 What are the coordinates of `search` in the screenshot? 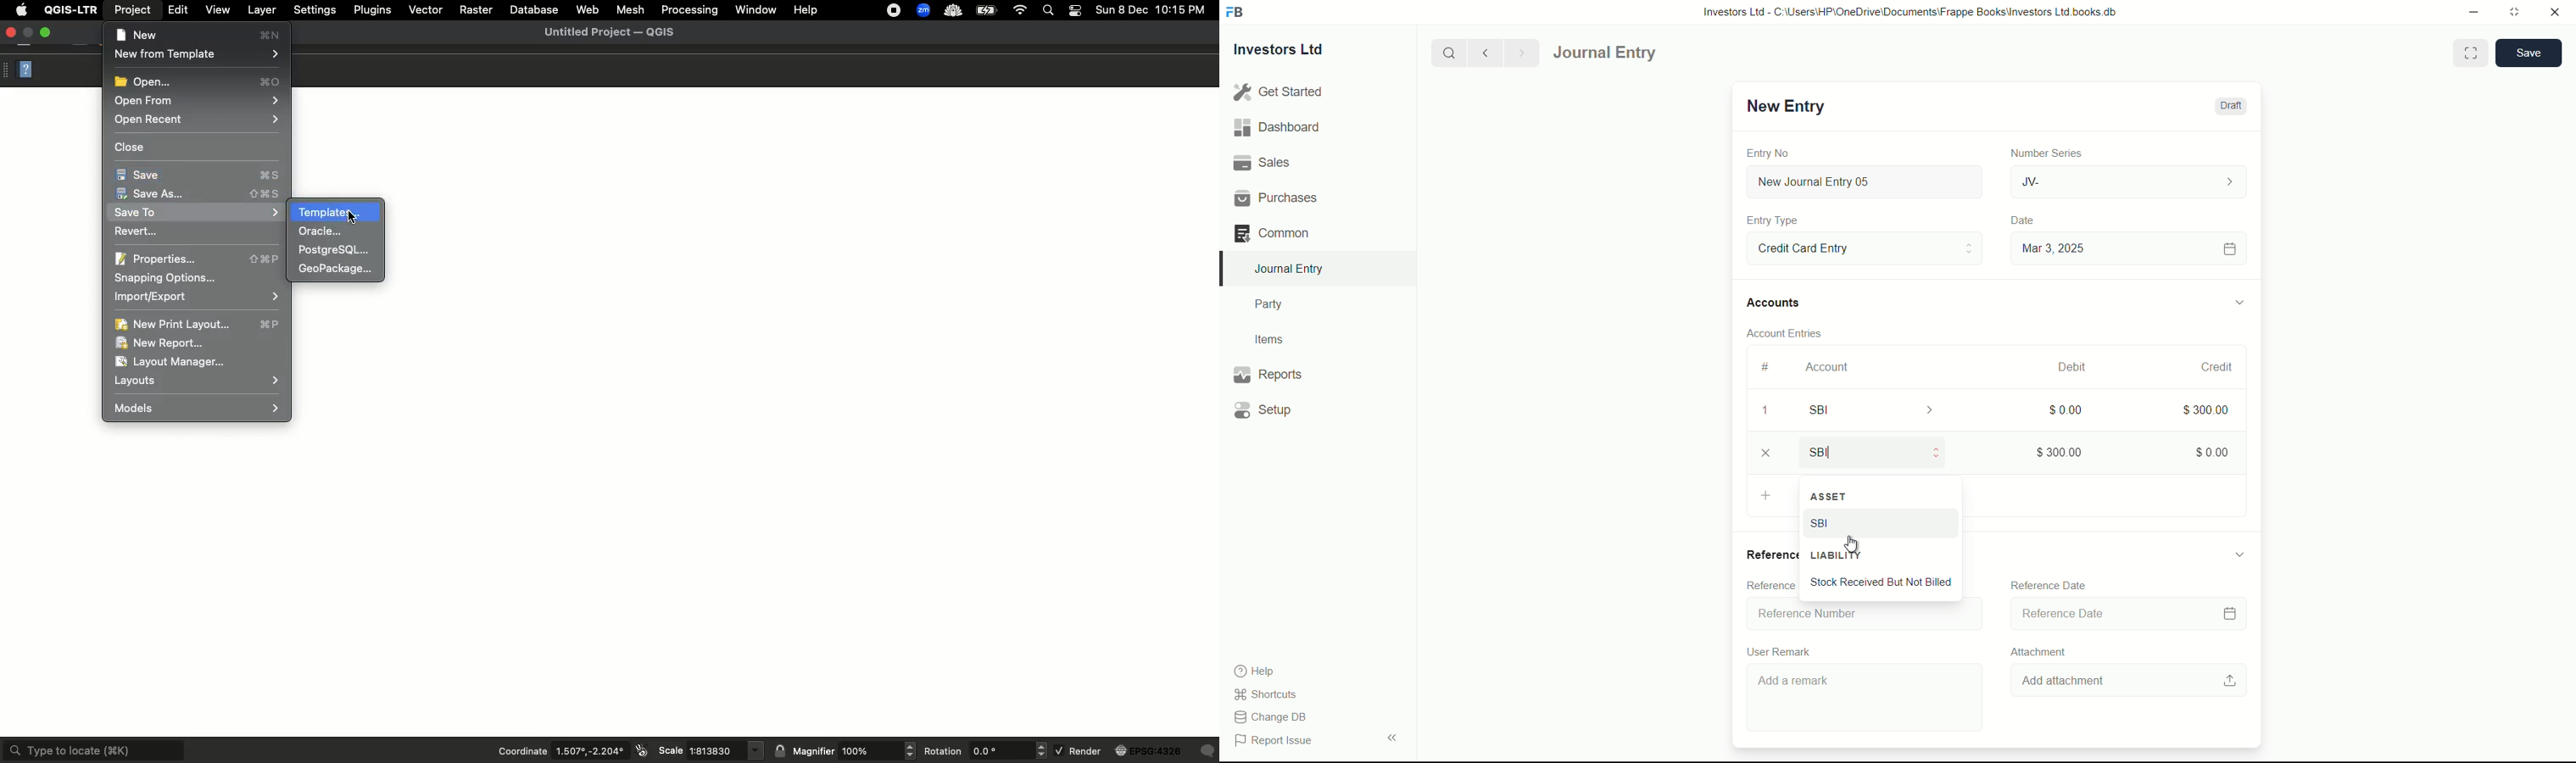 It's located at (1448, 52).